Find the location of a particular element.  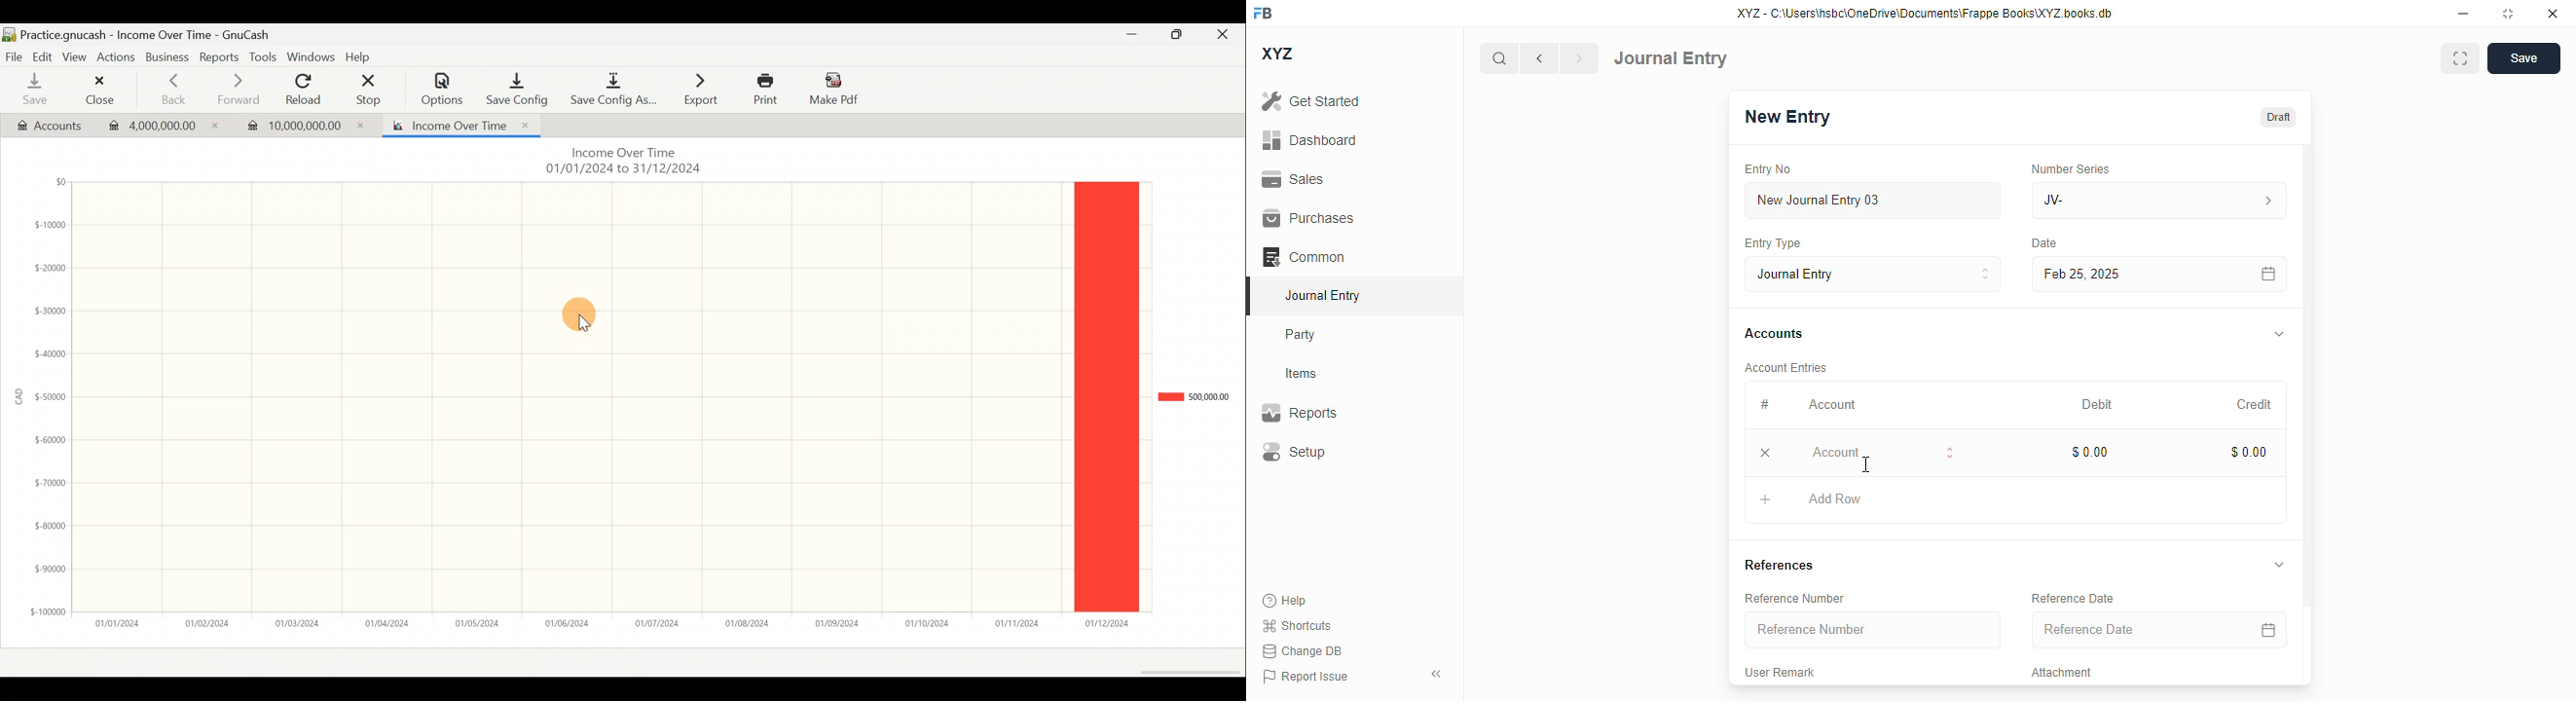

journal entry is located at coordinates (1321, 295).